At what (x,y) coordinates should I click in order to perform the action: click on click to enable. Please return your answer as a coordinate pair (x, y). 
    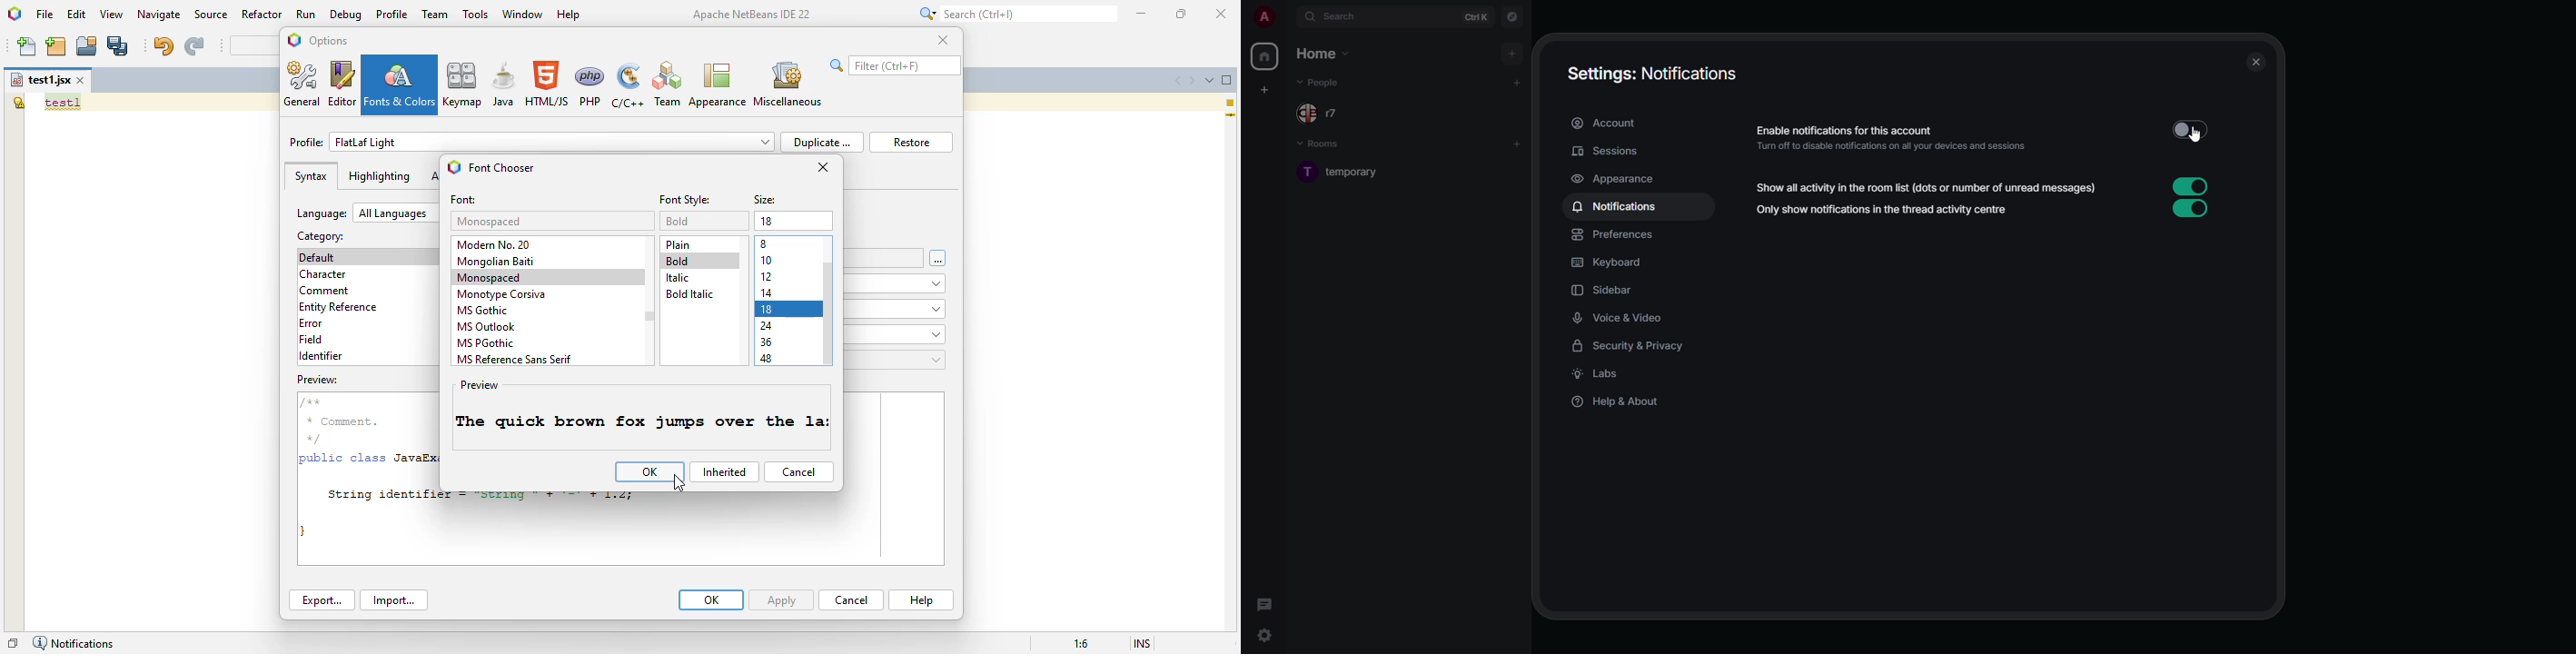
    Looking at the image, I should click on (2188, 129).